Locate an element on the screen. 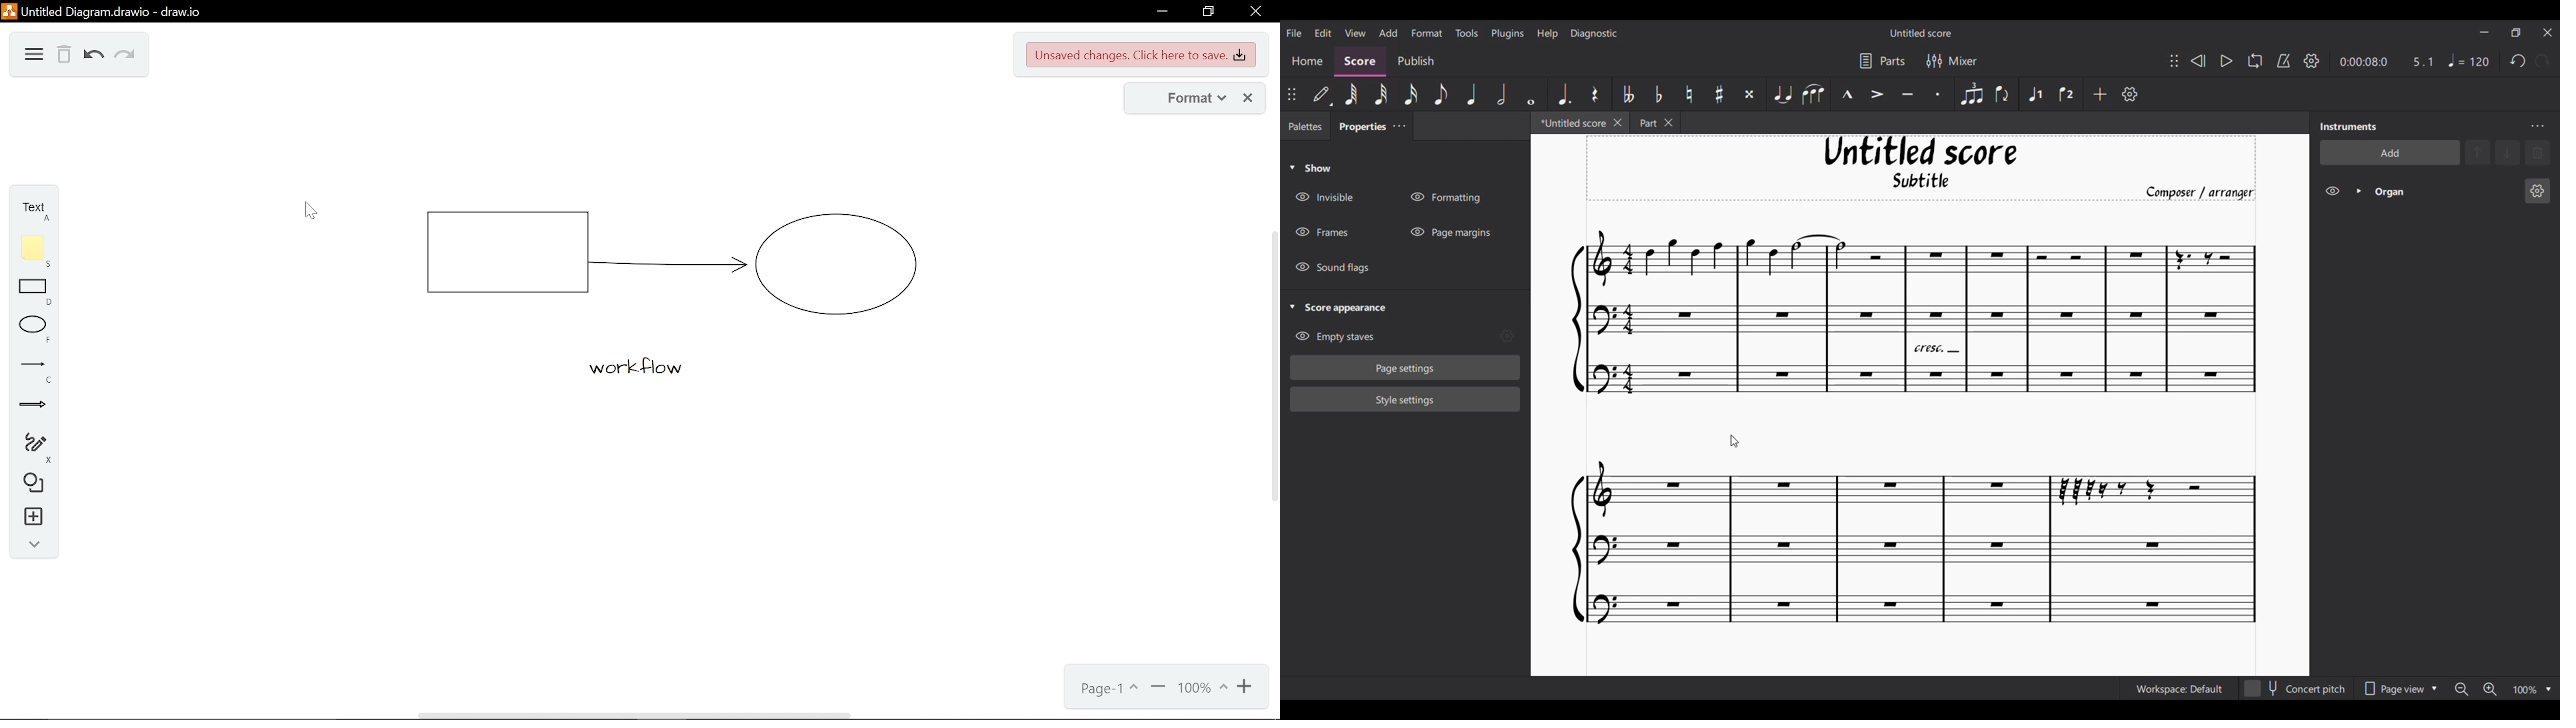 Image resolution: width=2576 pixels, height=728 pixels. Earlier tab is located at coordinates (1655, 123).